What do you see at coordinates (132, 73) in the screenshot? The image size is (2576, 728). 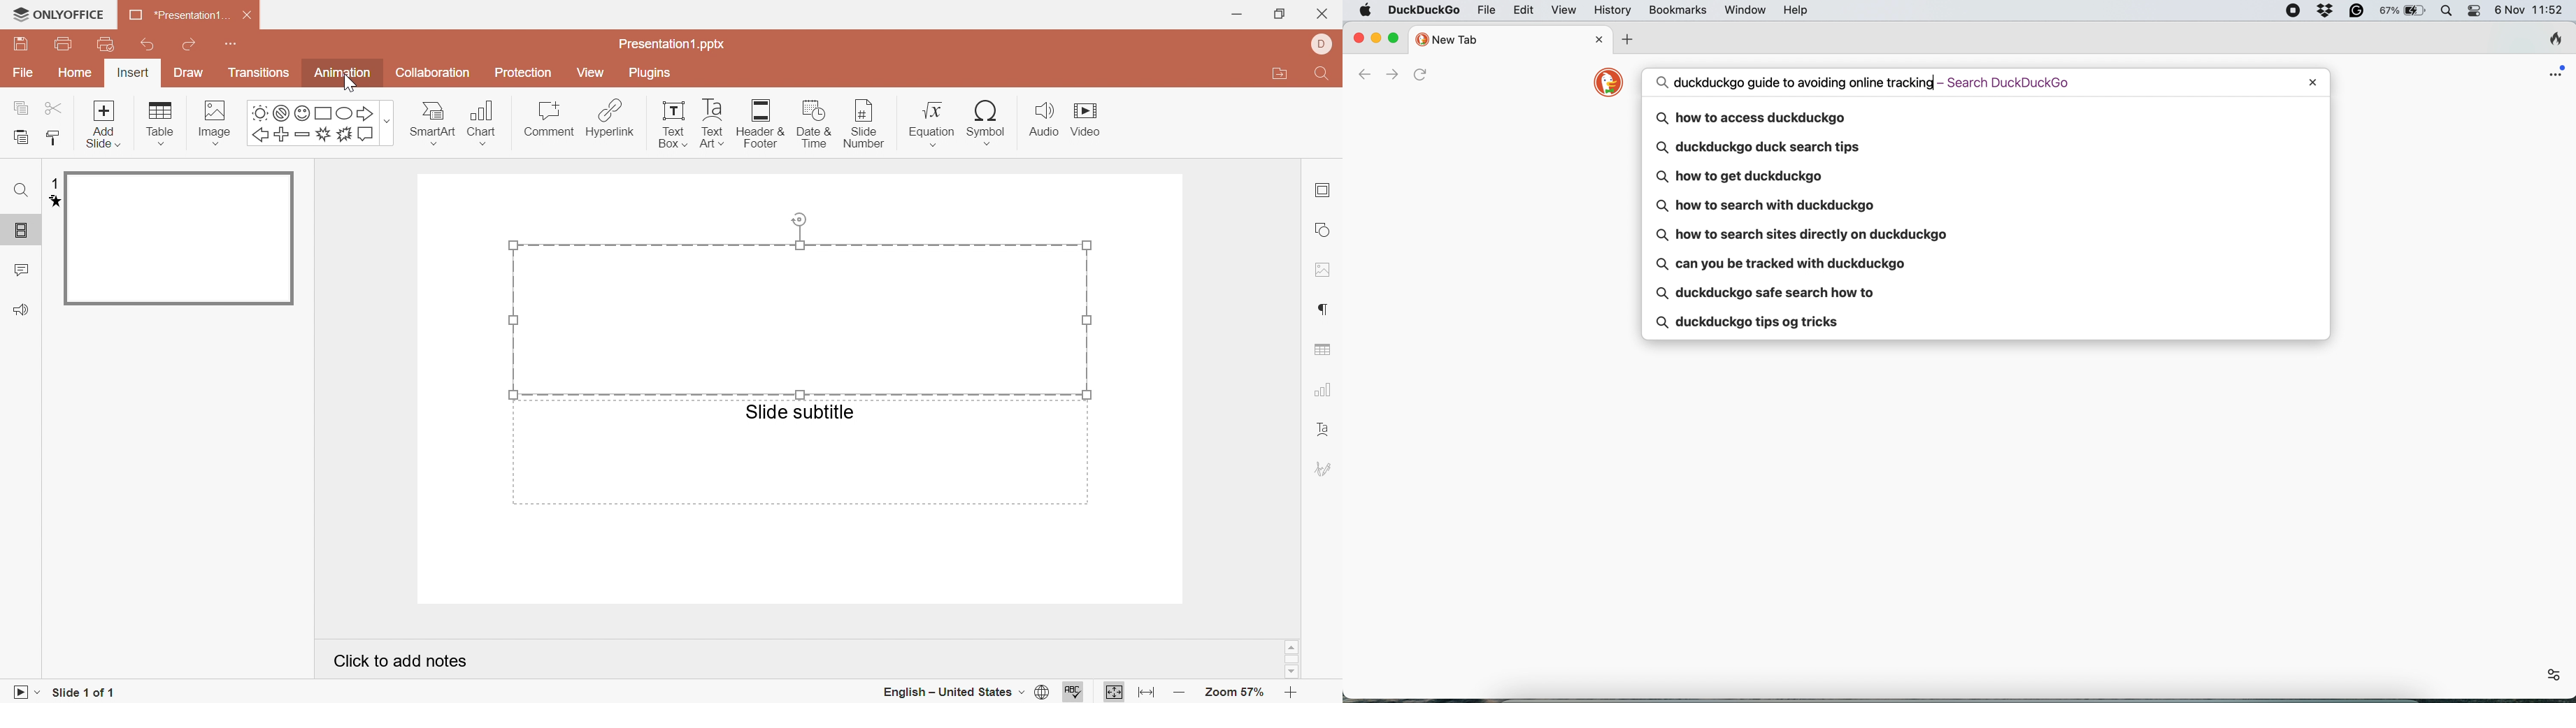 I see `insert` at bounding box center [132, 73].